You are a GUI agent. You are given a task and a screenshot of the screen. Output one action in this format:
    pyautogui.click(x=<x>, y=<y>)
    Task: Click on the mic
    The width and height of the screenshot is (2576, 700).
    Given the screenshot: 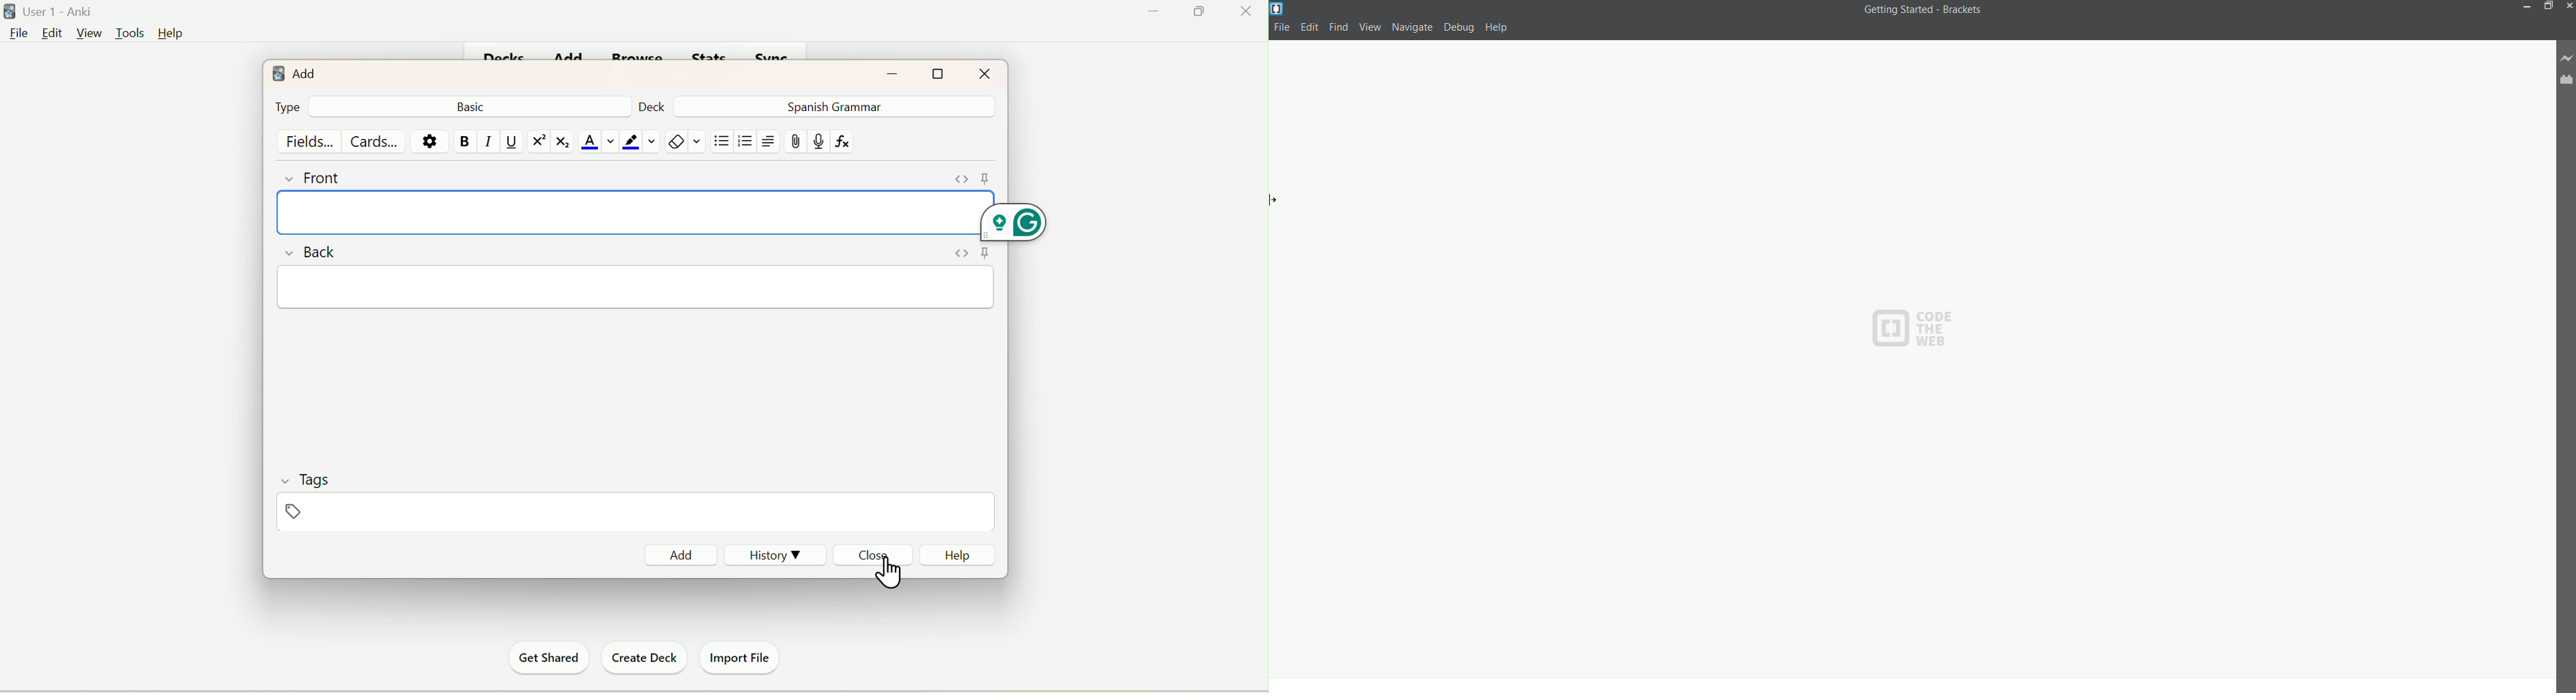 What is the action you would take?
    pyautogui.click(x=818, y=143)
    